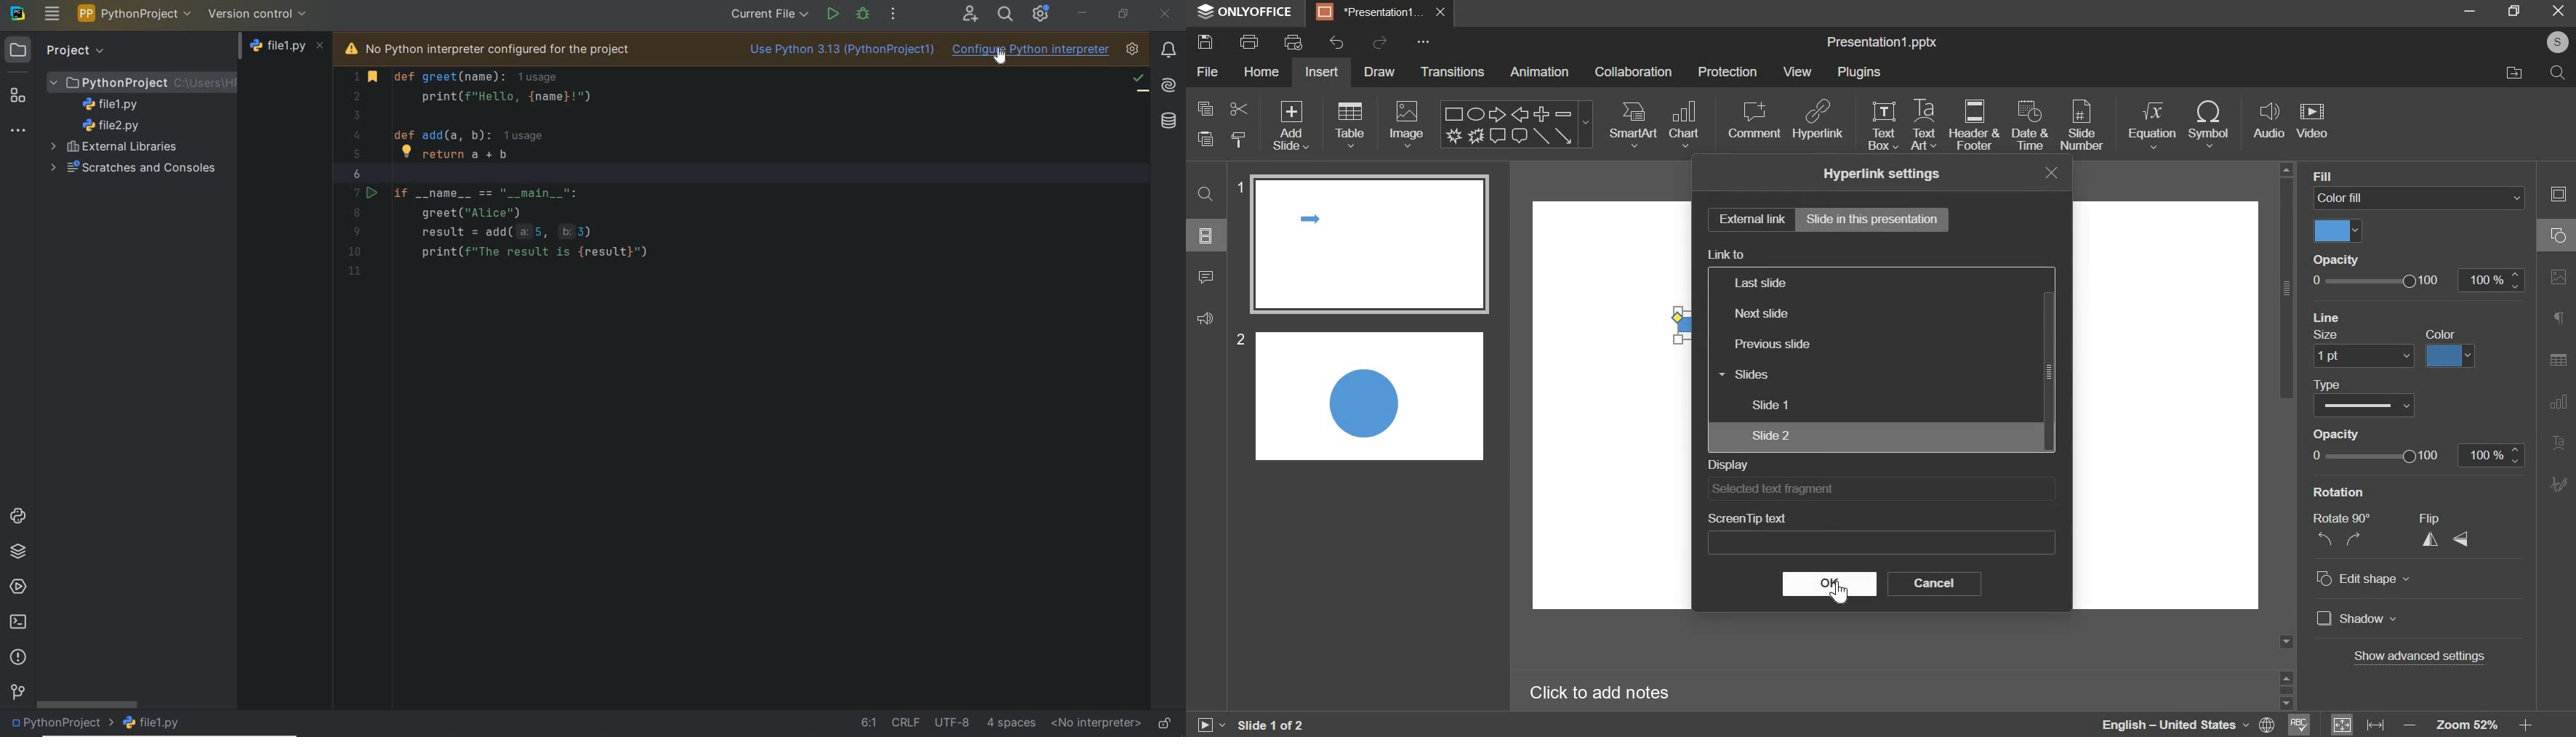 This screenshot has height=756, width=2576. Describe the element at coordinates (2557, 42) in the screenshot. I see `account name` at that location.